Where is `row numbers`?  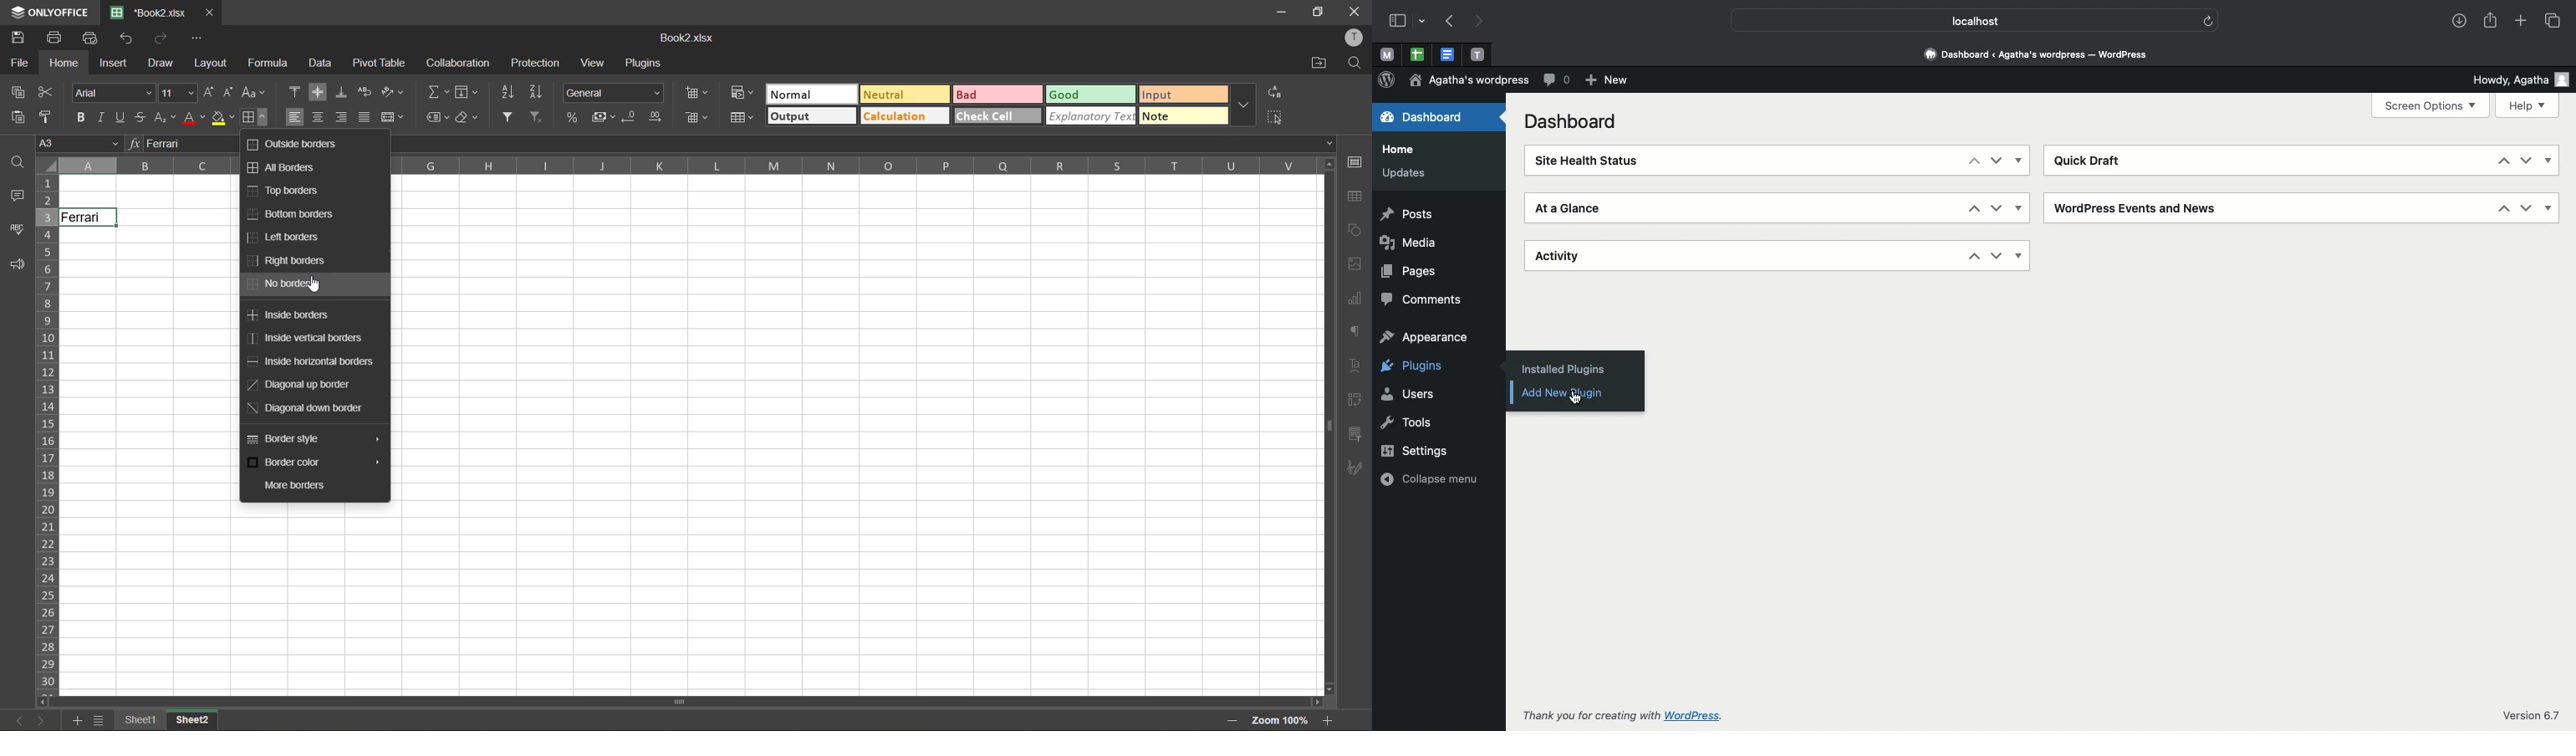 row numbers is located at coordinates (47, 436).